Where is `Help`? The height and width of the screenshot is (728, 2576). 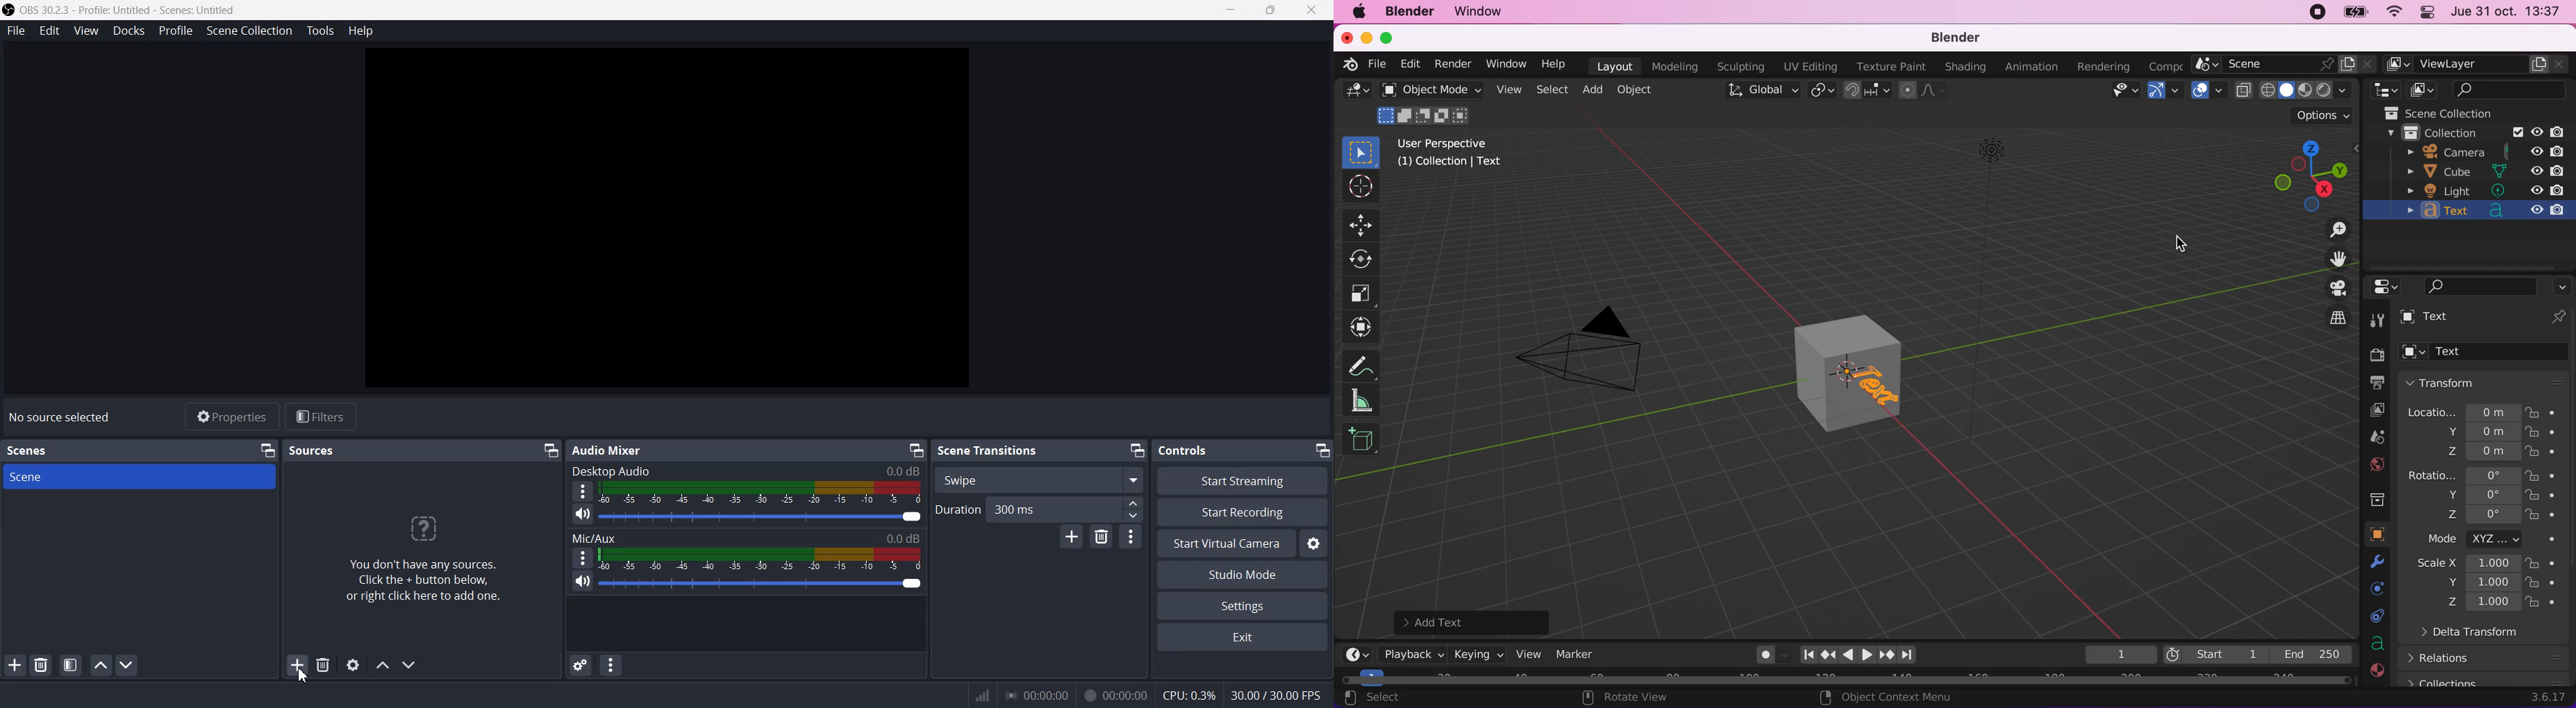 Help is located at coordinates (360, 31).